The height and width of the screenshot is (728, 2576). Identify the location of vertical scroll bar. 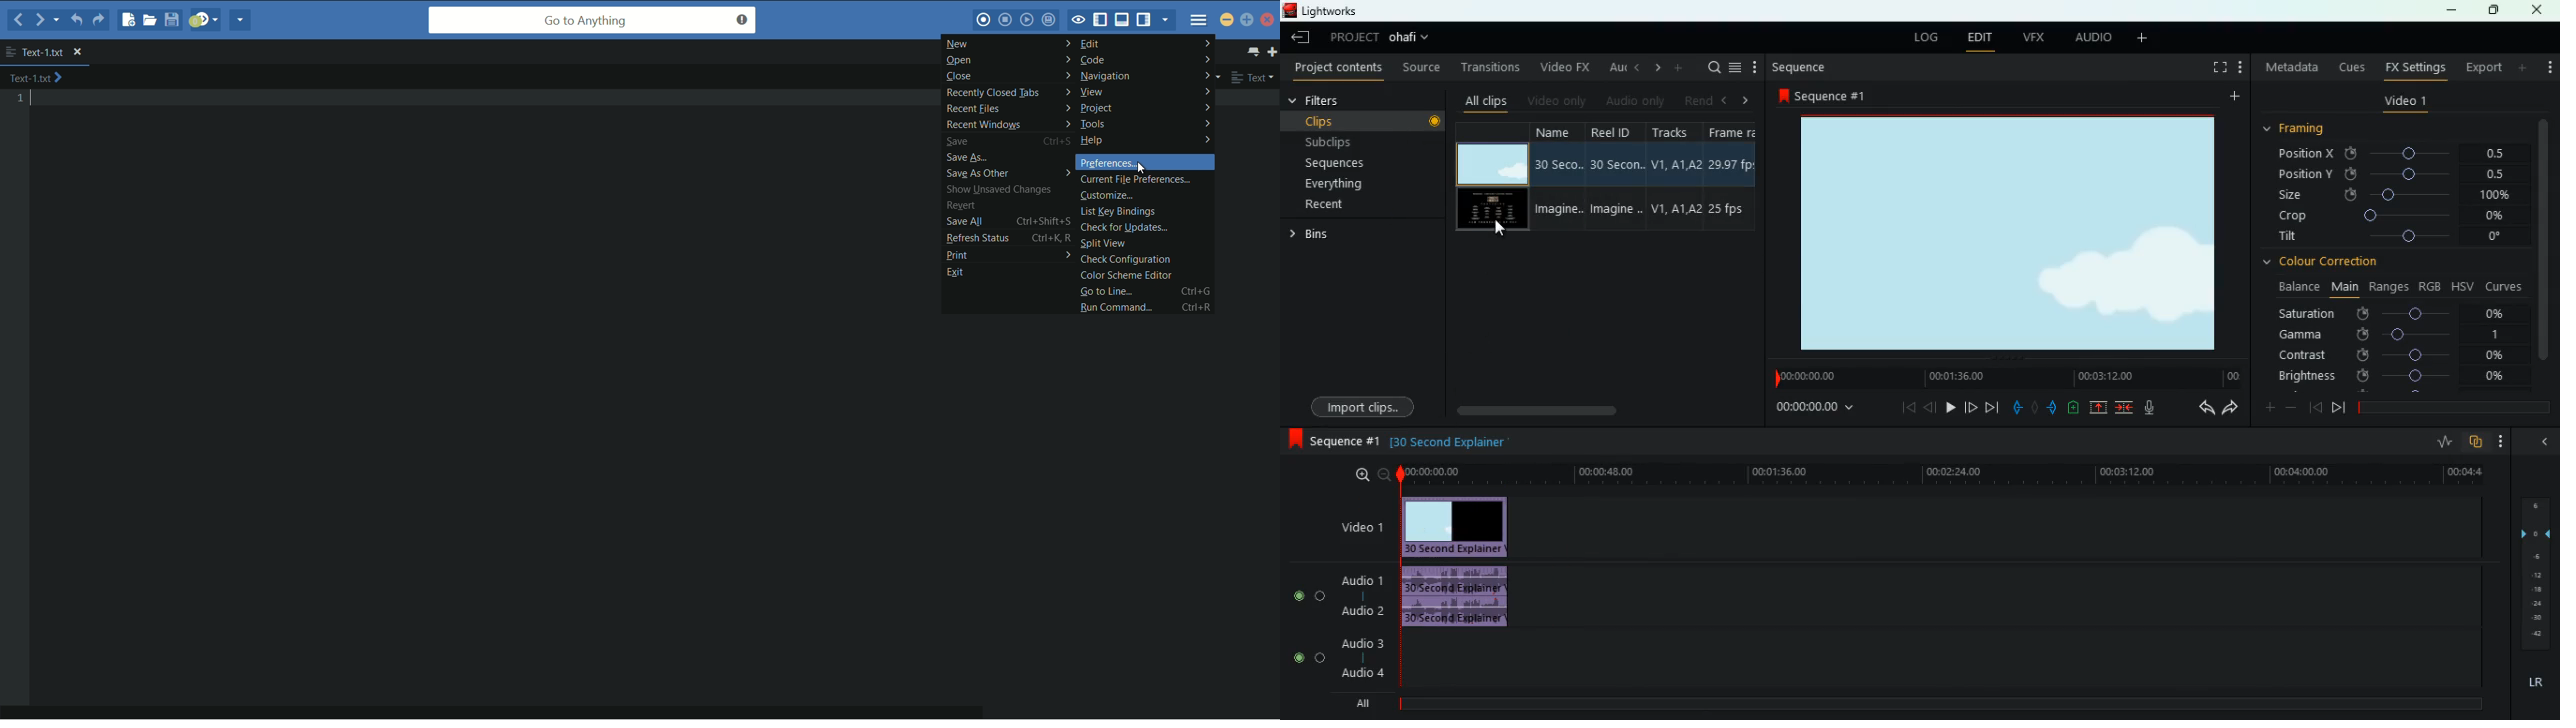
(2543, 249).